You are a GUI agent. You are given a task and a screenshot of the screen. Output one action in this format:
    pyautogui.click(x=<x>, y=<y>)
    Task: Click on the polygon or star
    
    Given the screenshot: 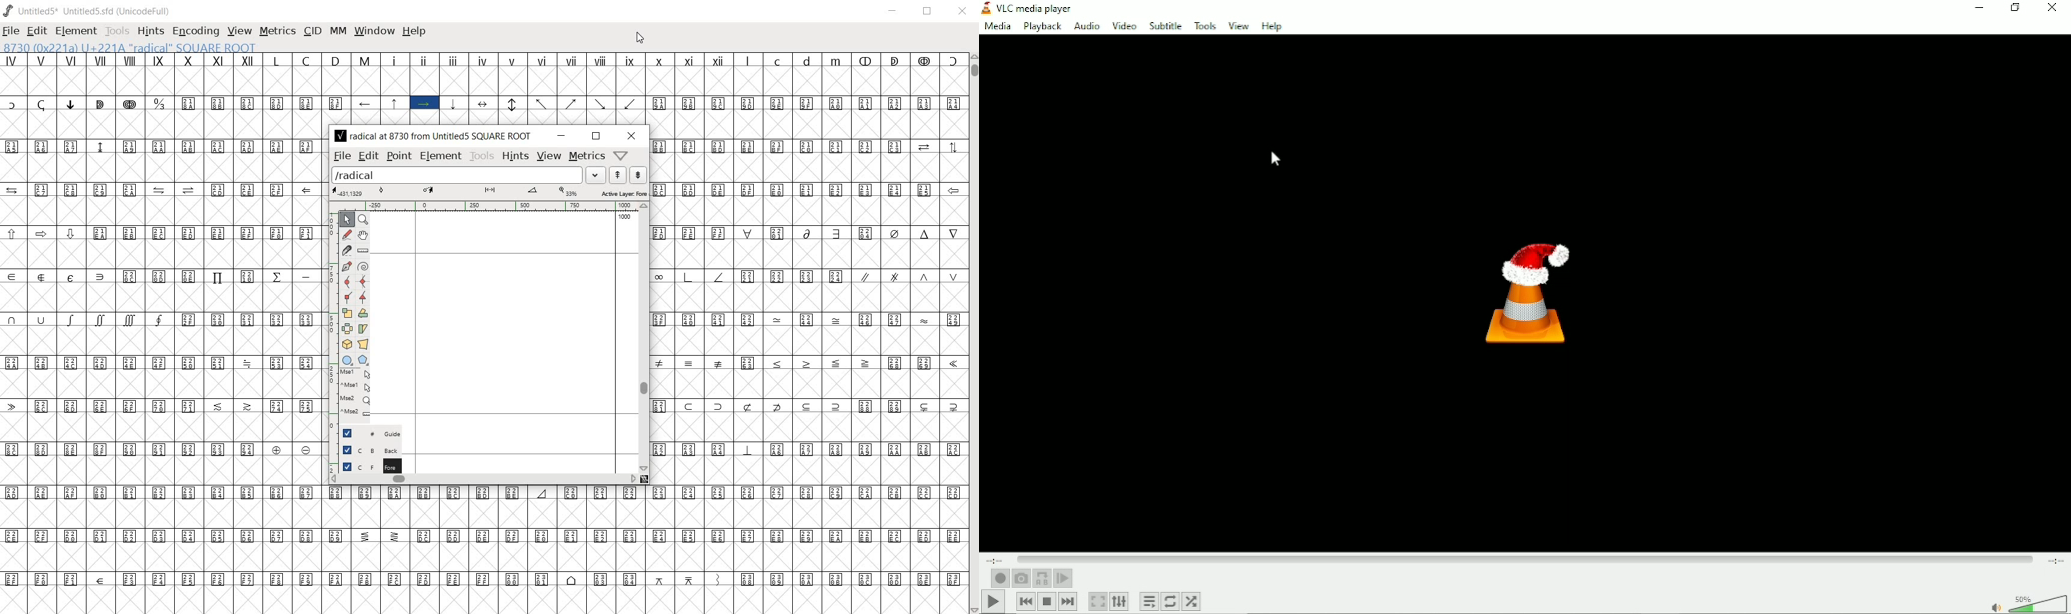 What is the action you would take?
    pyautogui.click(x=365, y=360)
    